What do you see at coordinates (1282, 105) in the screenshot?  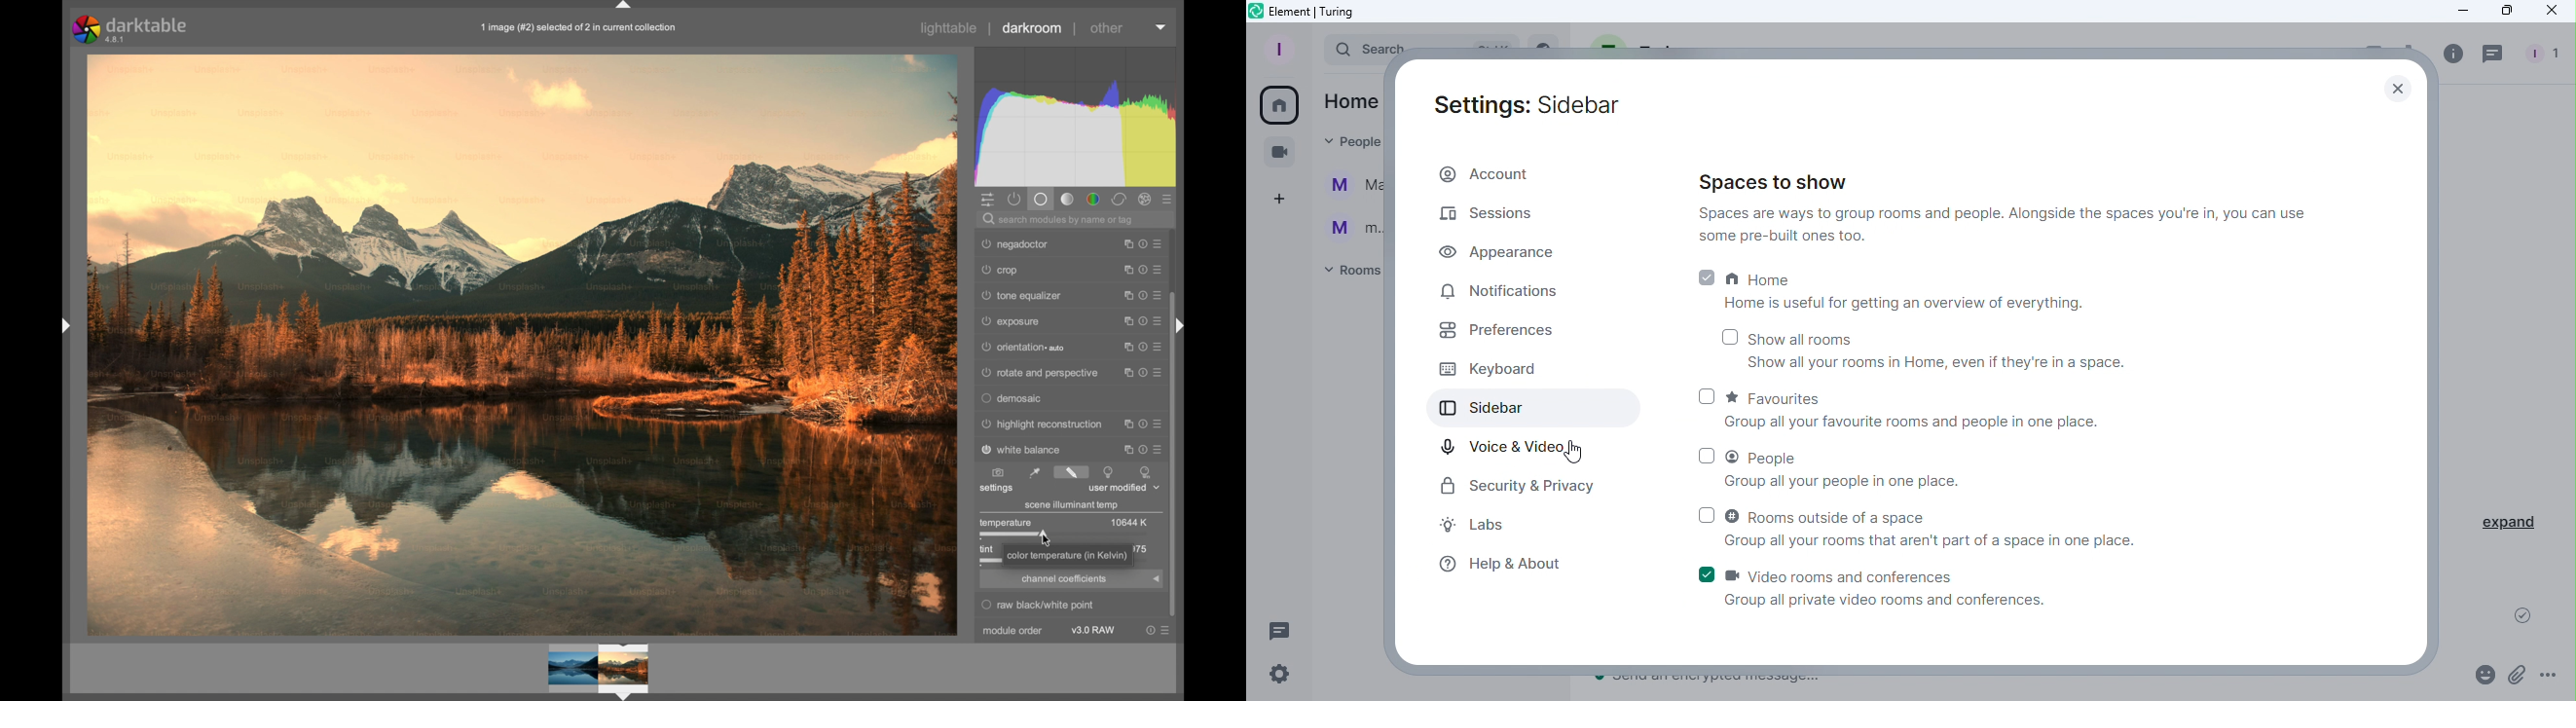 I see `Home` at bounding box center [1282, 105].